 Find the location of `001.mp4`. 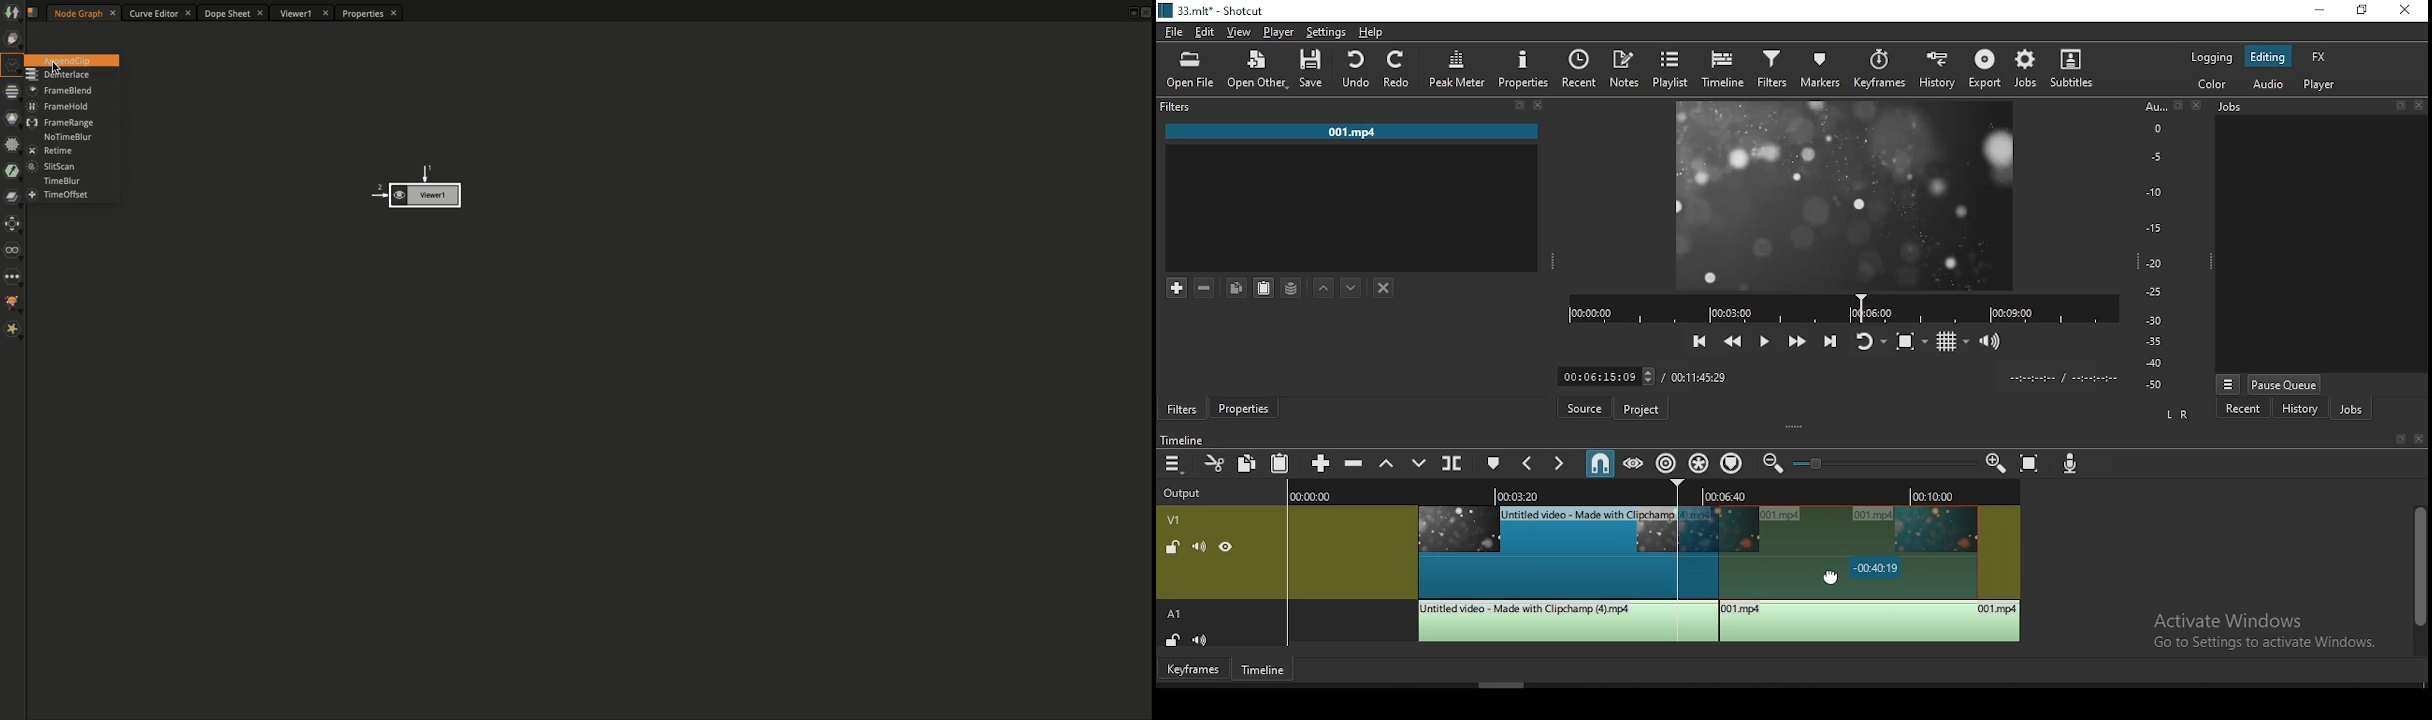

001.mp4 is located at coordinates (1355, 132).